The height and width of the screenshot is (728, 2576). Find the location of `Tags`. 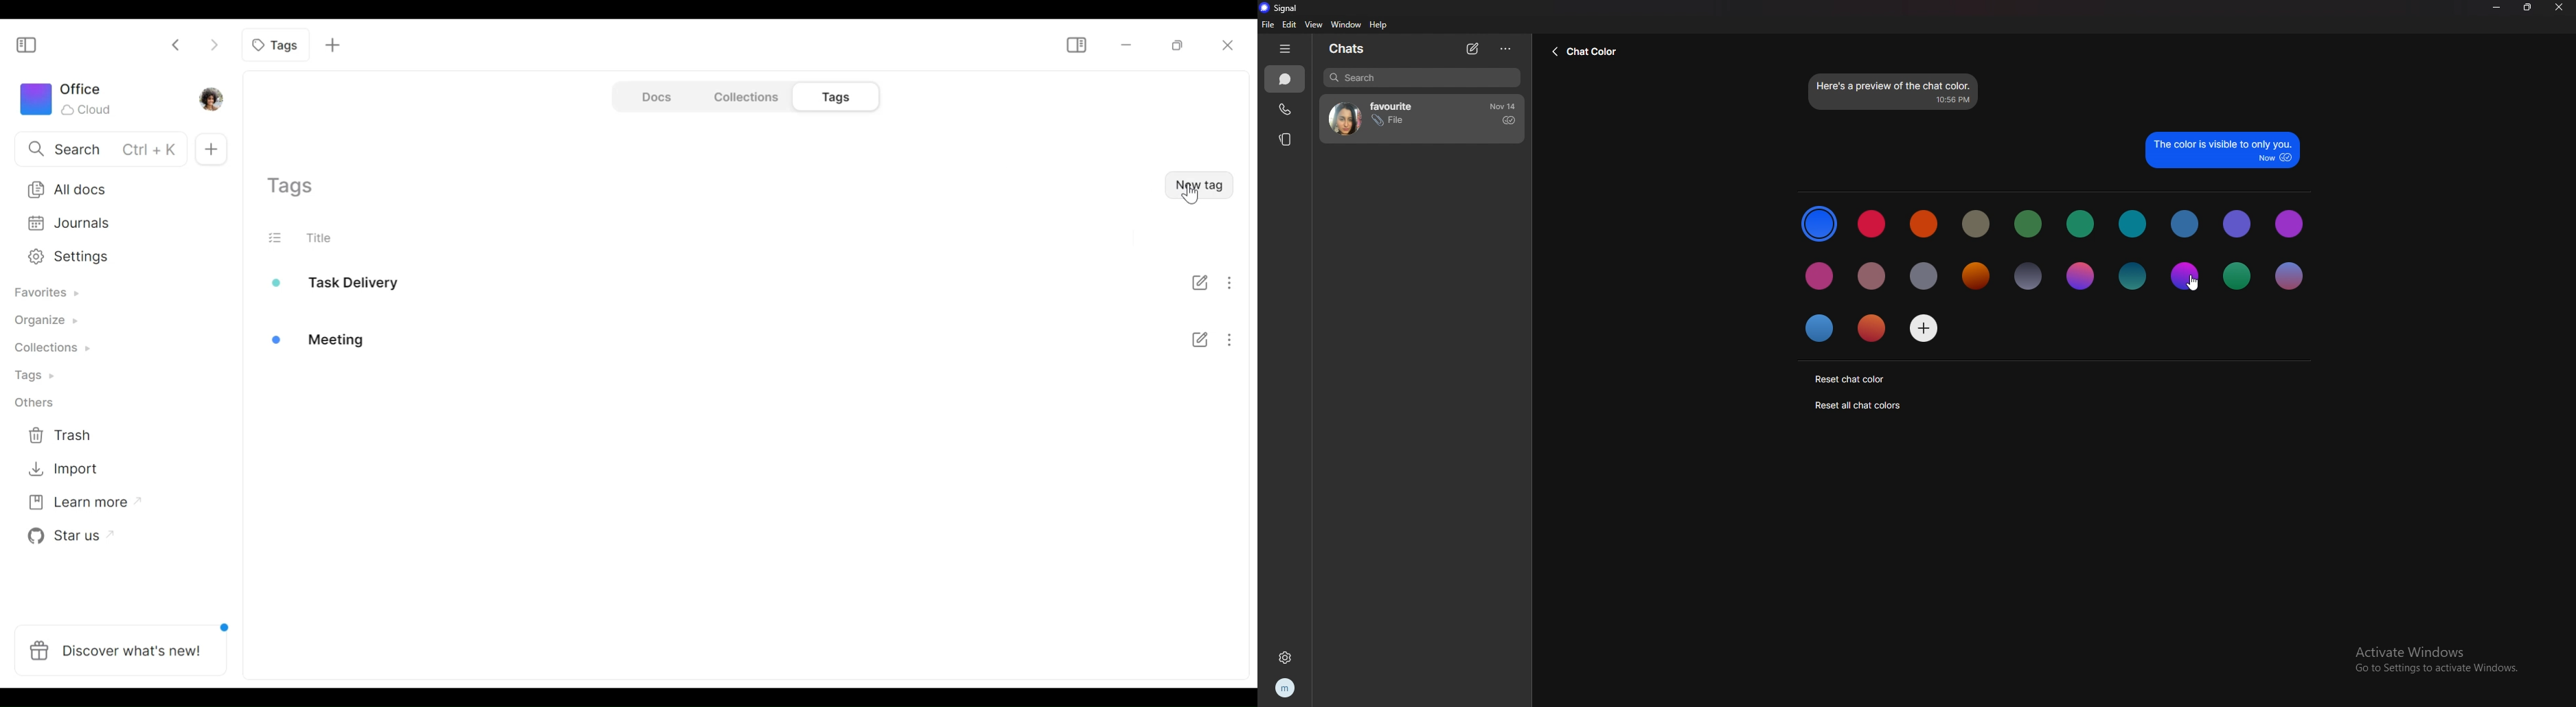

Tags is located at coordinates (831, 98).